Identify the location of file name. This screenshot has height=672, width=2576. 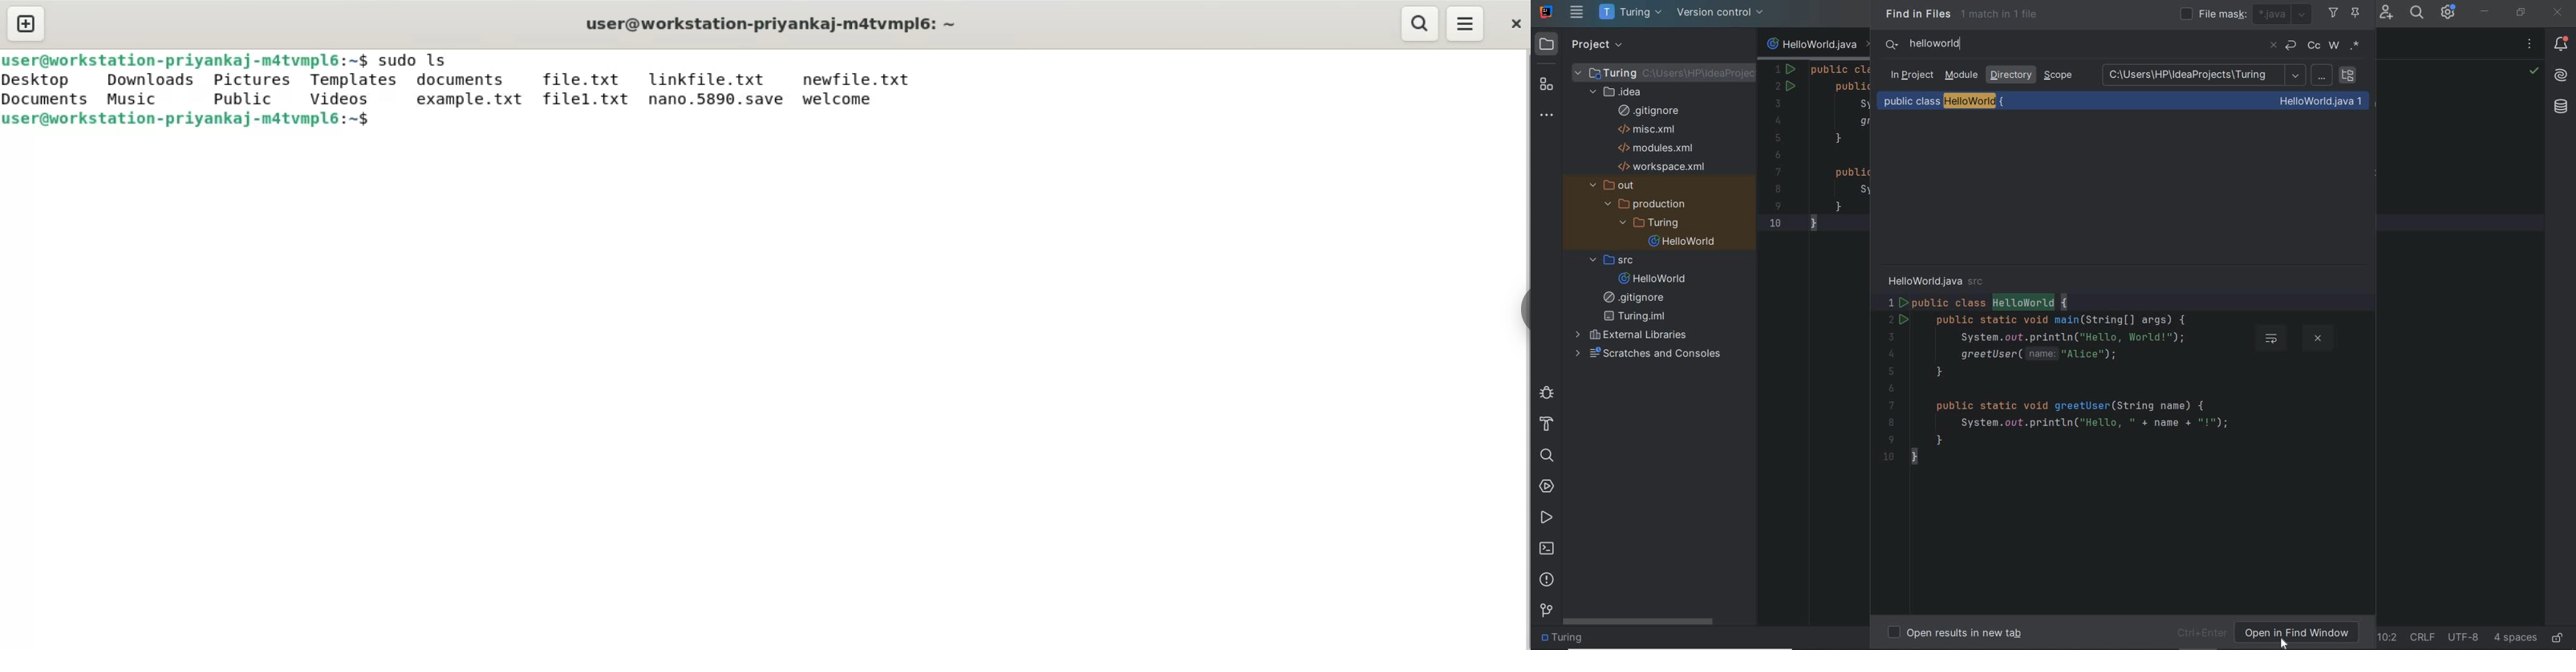
(1821, 44).